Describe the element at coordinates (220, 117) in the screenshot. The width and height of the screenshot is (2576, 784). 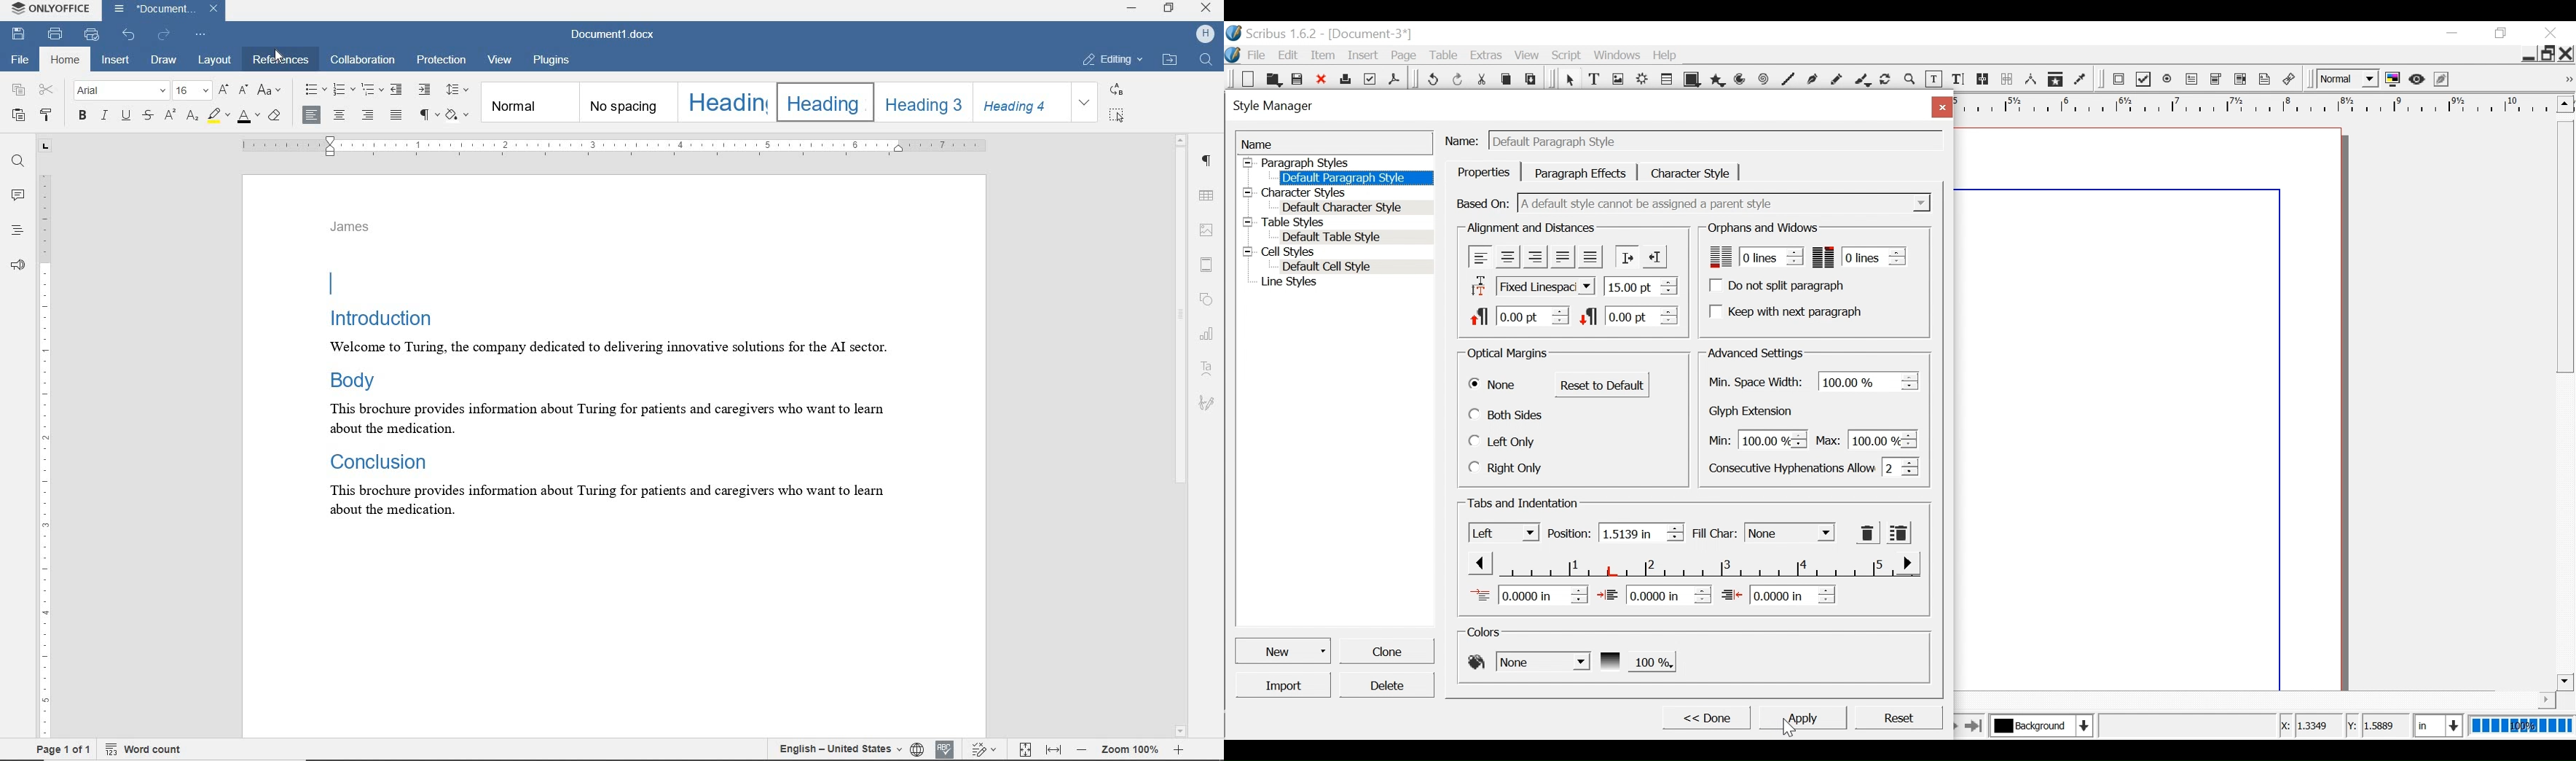
I see `highlight color` at that location.